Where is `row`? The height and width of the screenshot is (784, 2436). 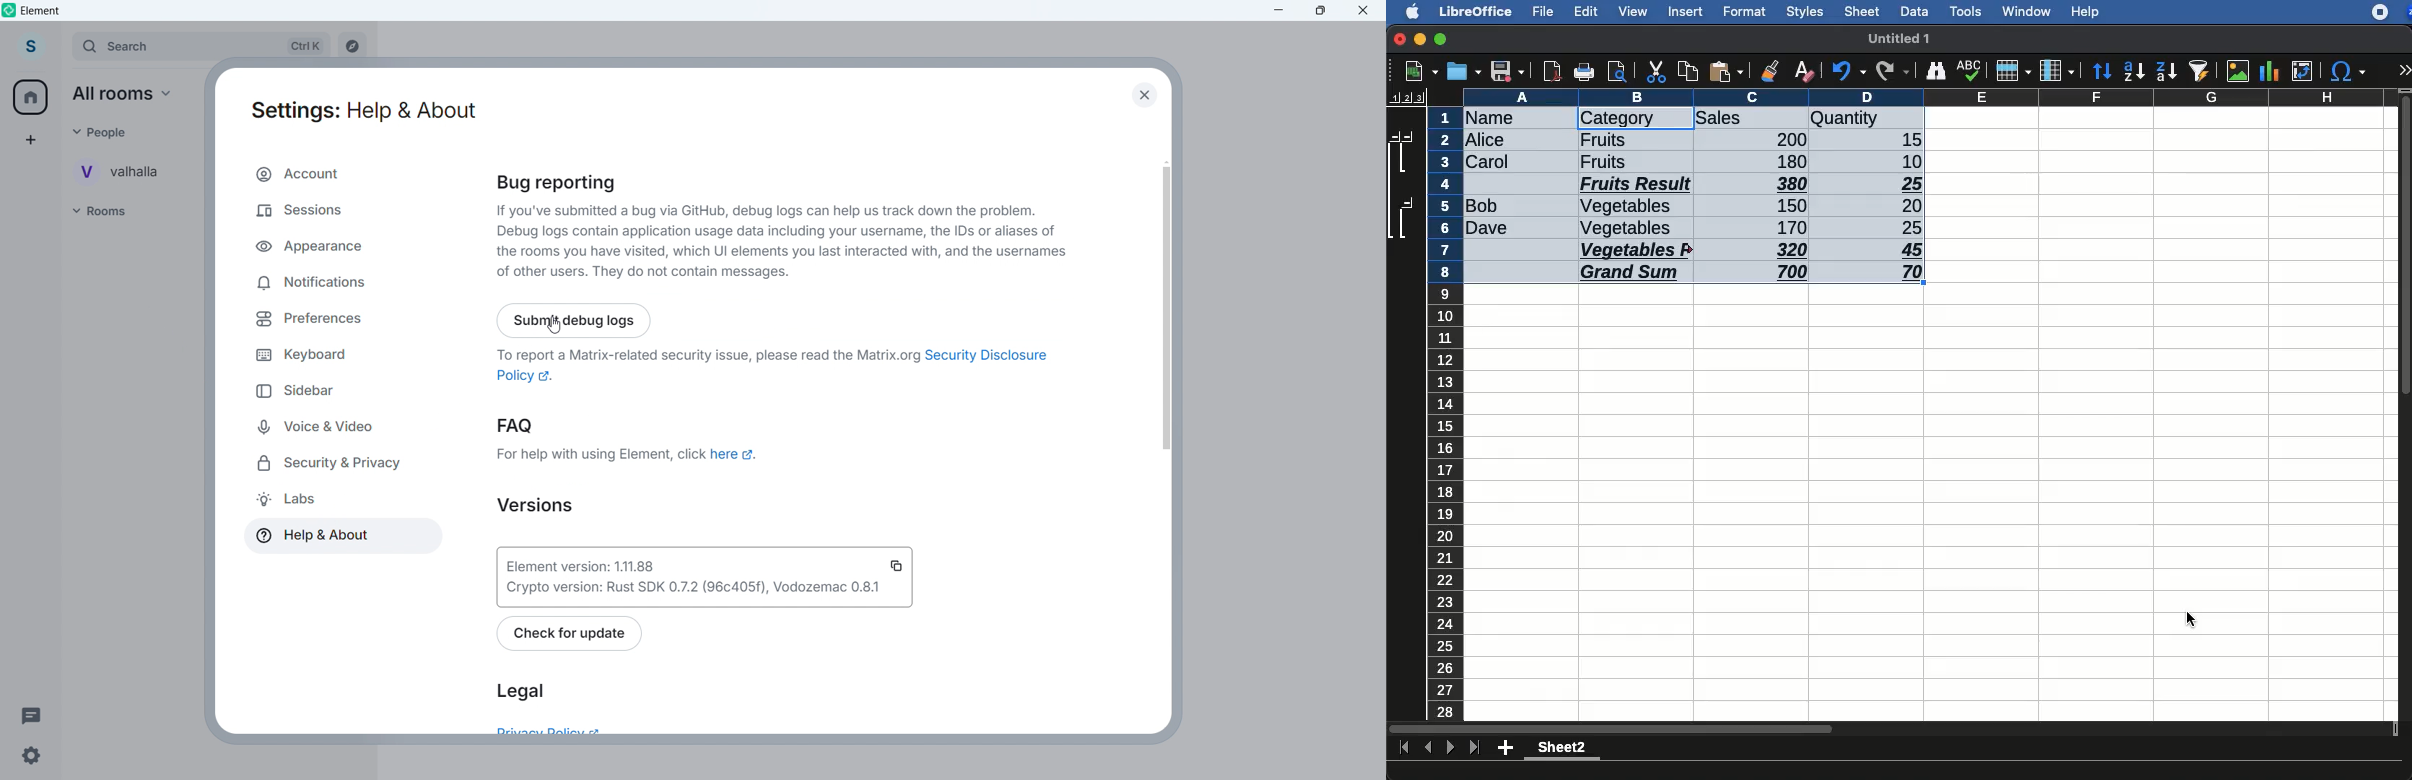 row is located at coordinates (2012, 71).